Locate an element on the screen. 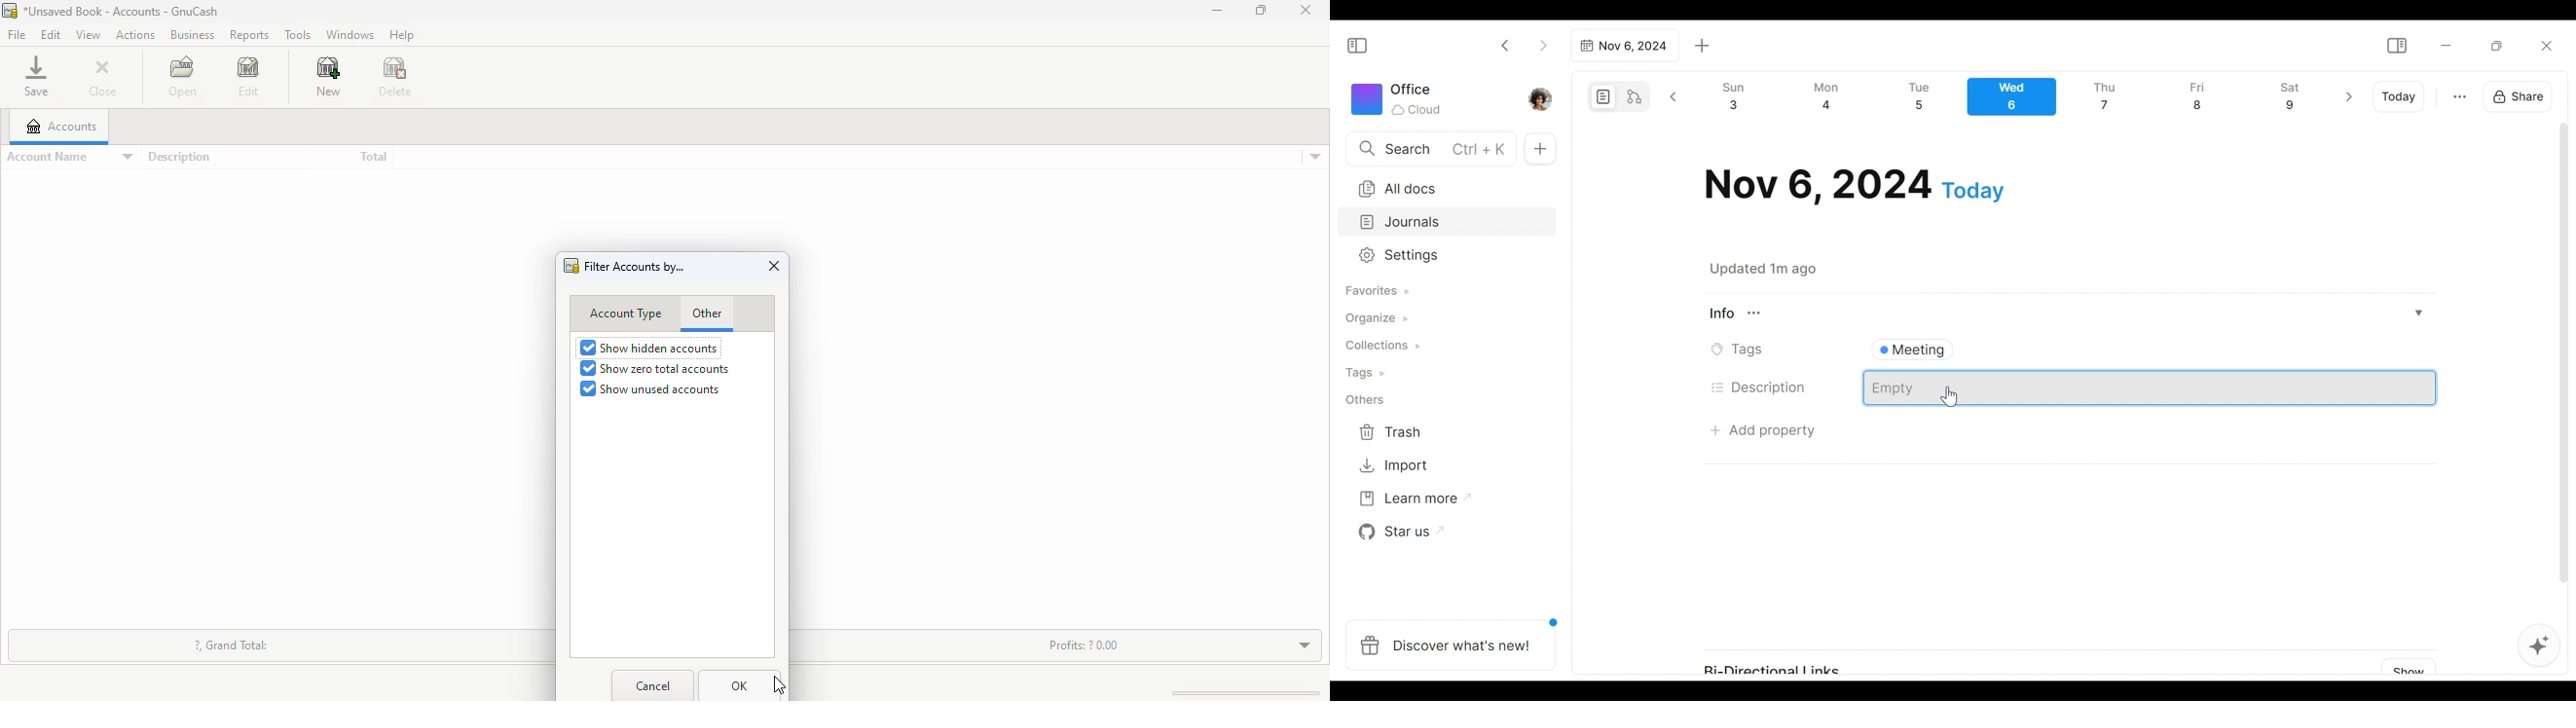  Profile photo is located at coordinates (1541, 96).